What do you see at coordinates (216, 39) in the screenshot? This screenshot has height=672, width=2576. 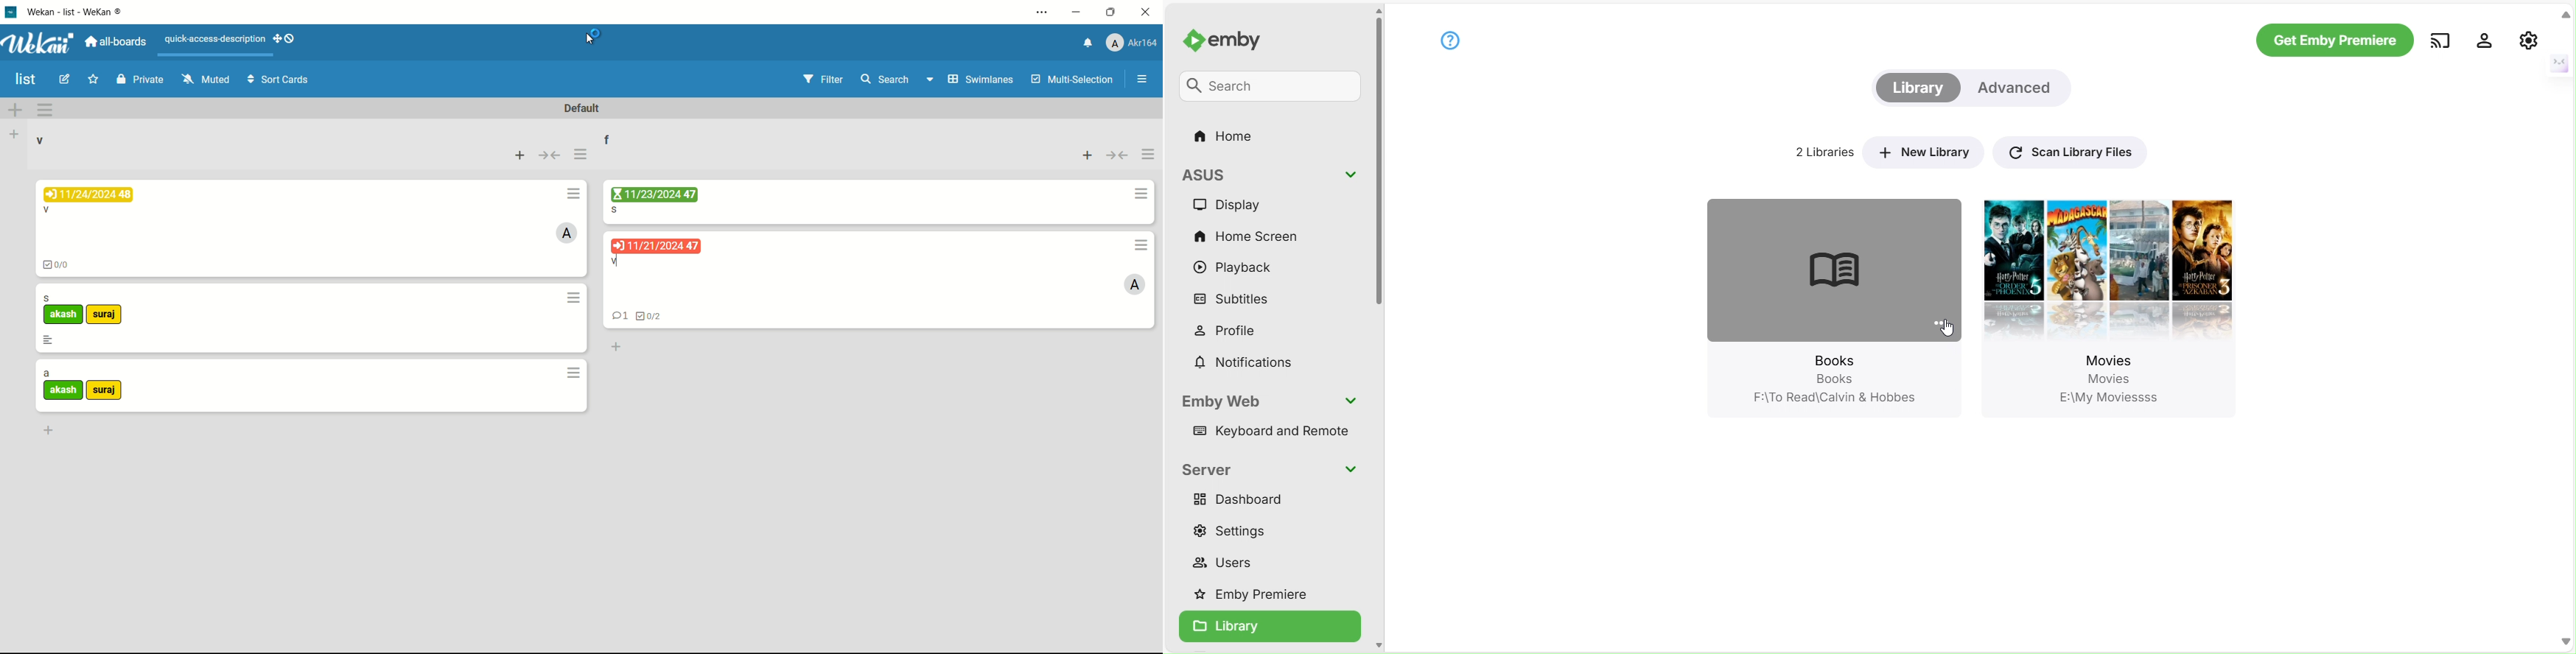 I see `quick-access-description` at bounding box center [216, 39].